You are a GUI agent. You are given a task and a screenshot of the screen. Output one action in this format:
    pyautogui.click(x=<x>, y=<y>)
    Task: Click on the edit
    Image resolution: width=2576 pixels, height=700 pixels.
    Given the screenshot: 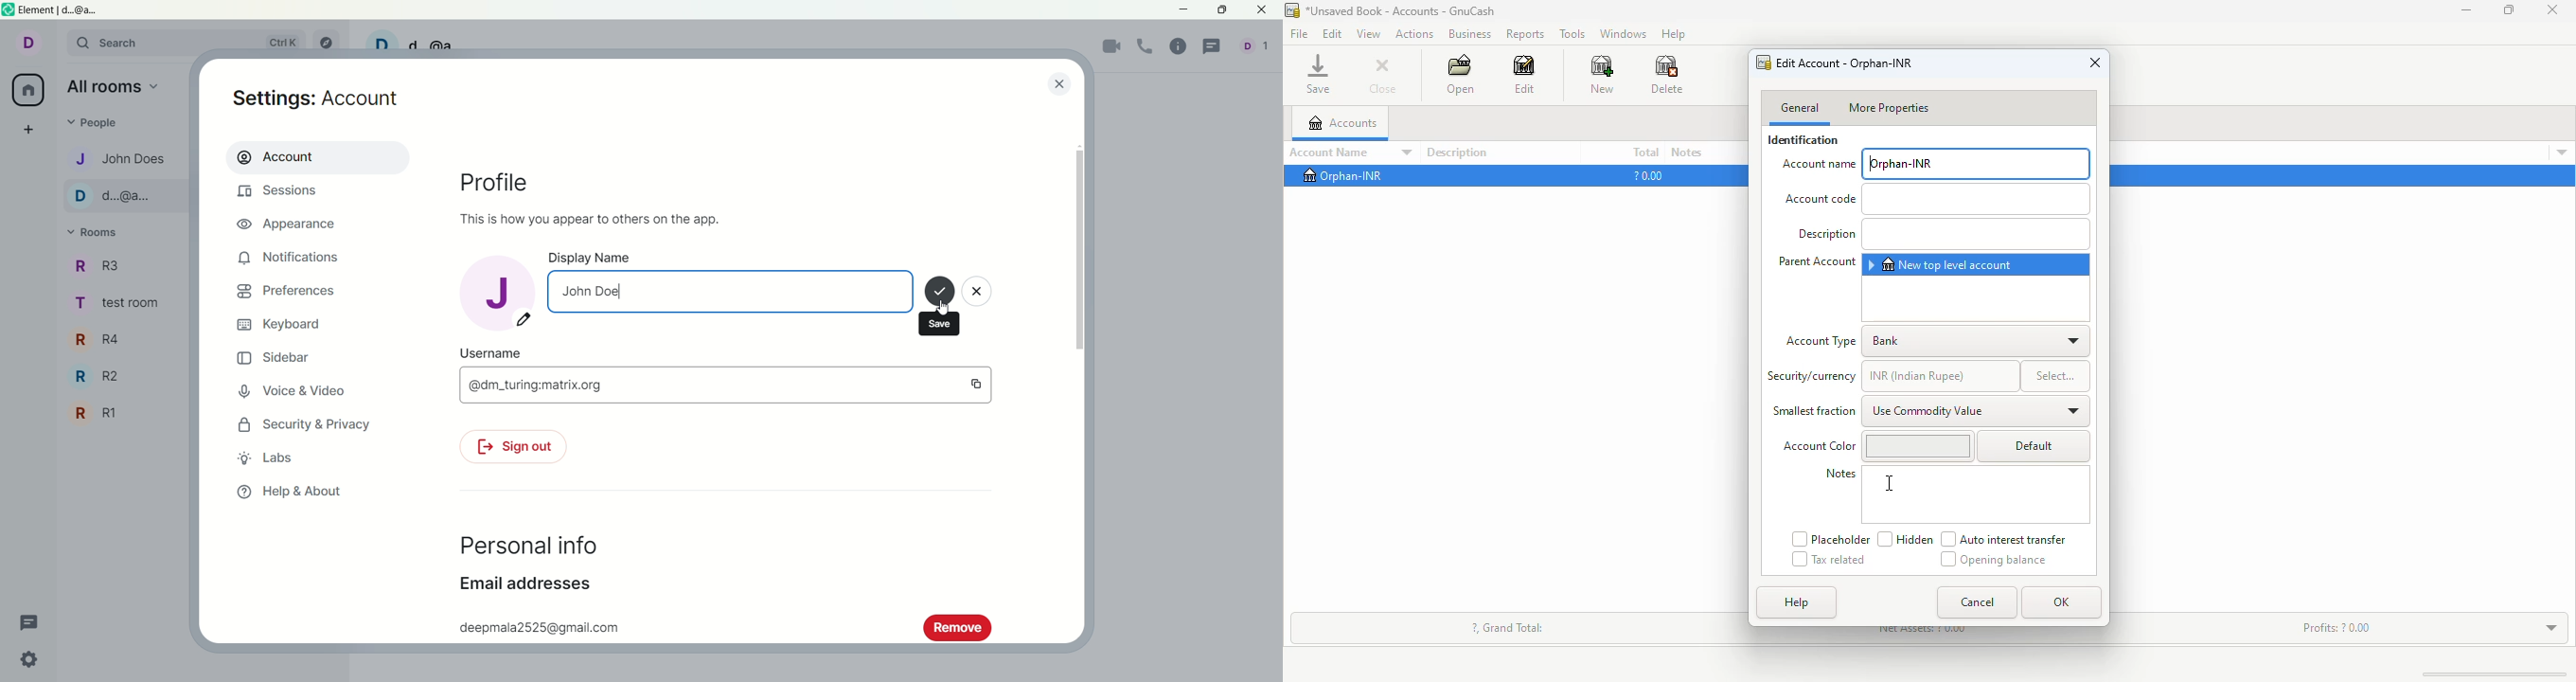 What is the action you would take?
    pyautogui.click(x=1333, y=33)
    